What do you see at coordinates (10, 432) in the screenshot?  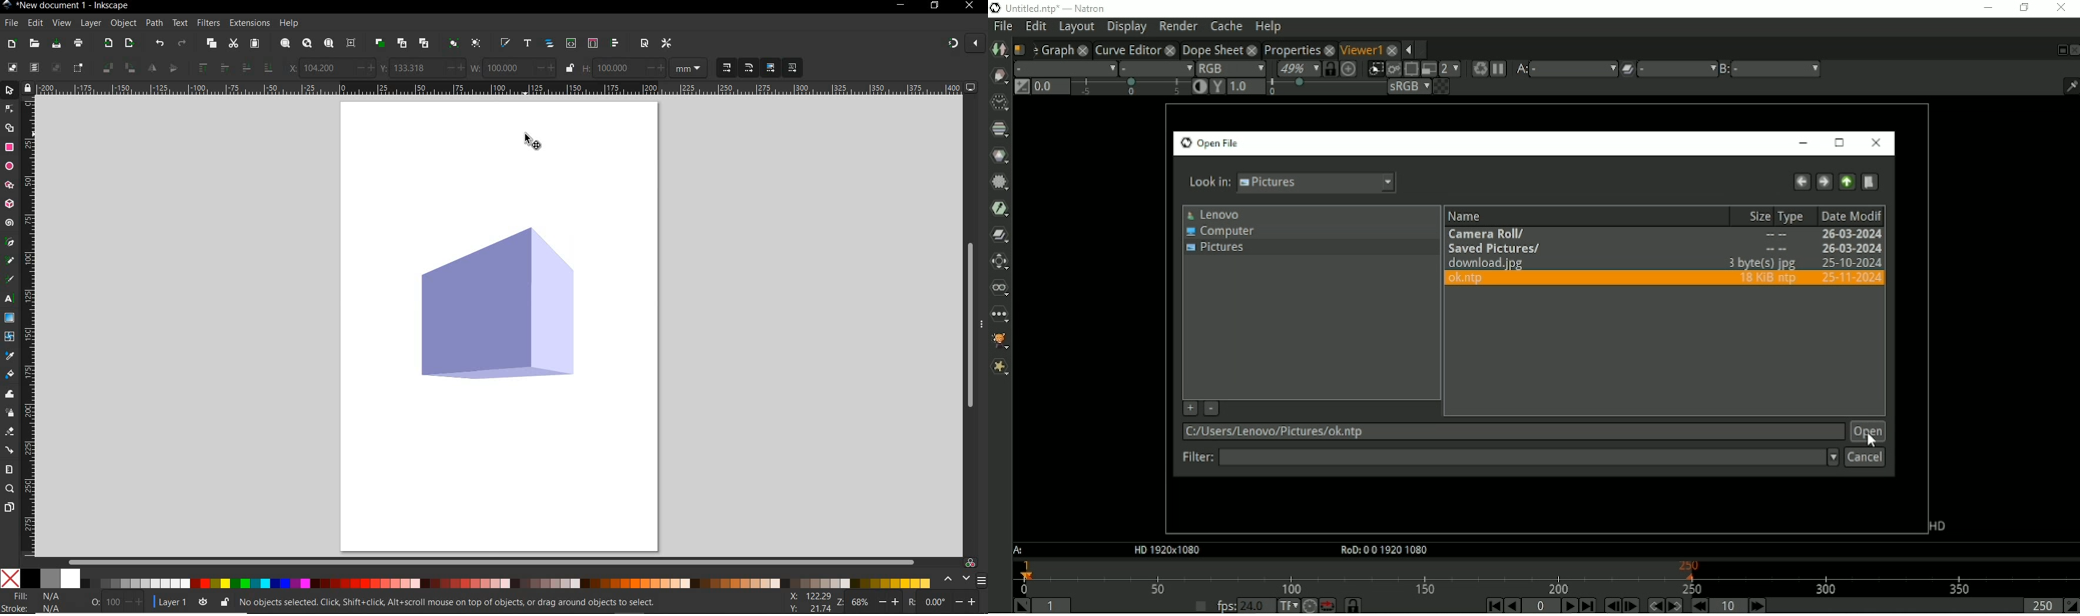 I see `eraser tool` at bounding box center [10, 432].